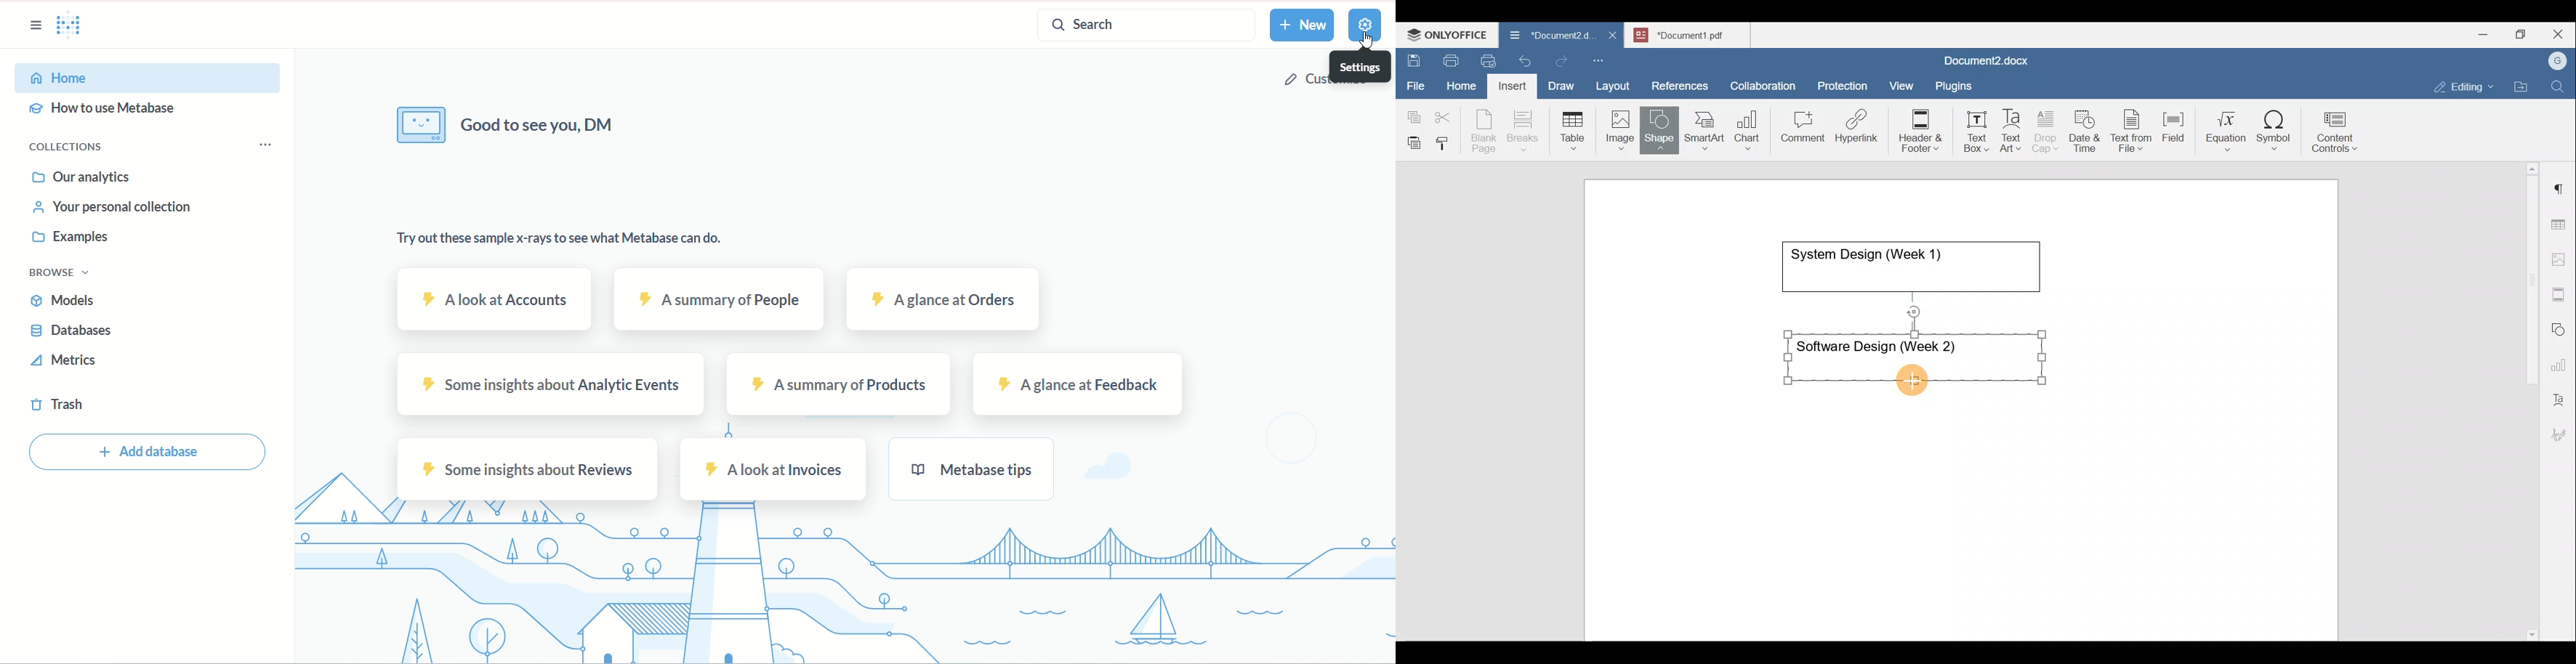  I want to click on Shapes settings, so click(2561, 328).